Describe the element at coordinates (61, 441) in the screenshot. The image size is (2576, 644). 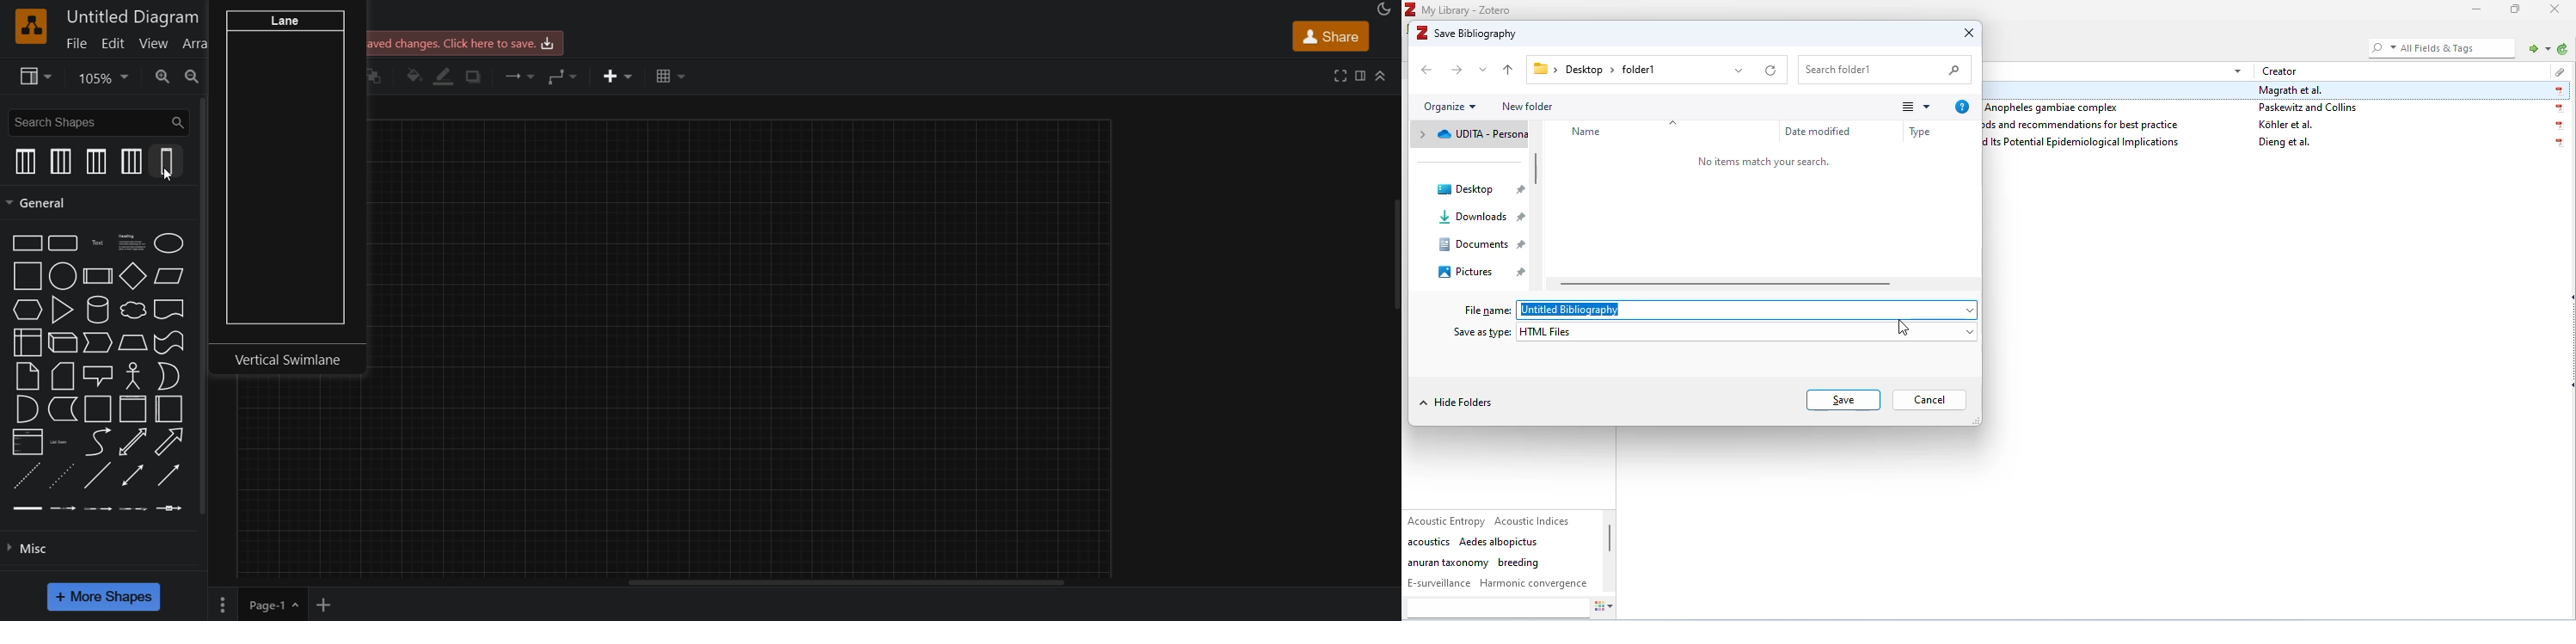
I see `list item` at that location.